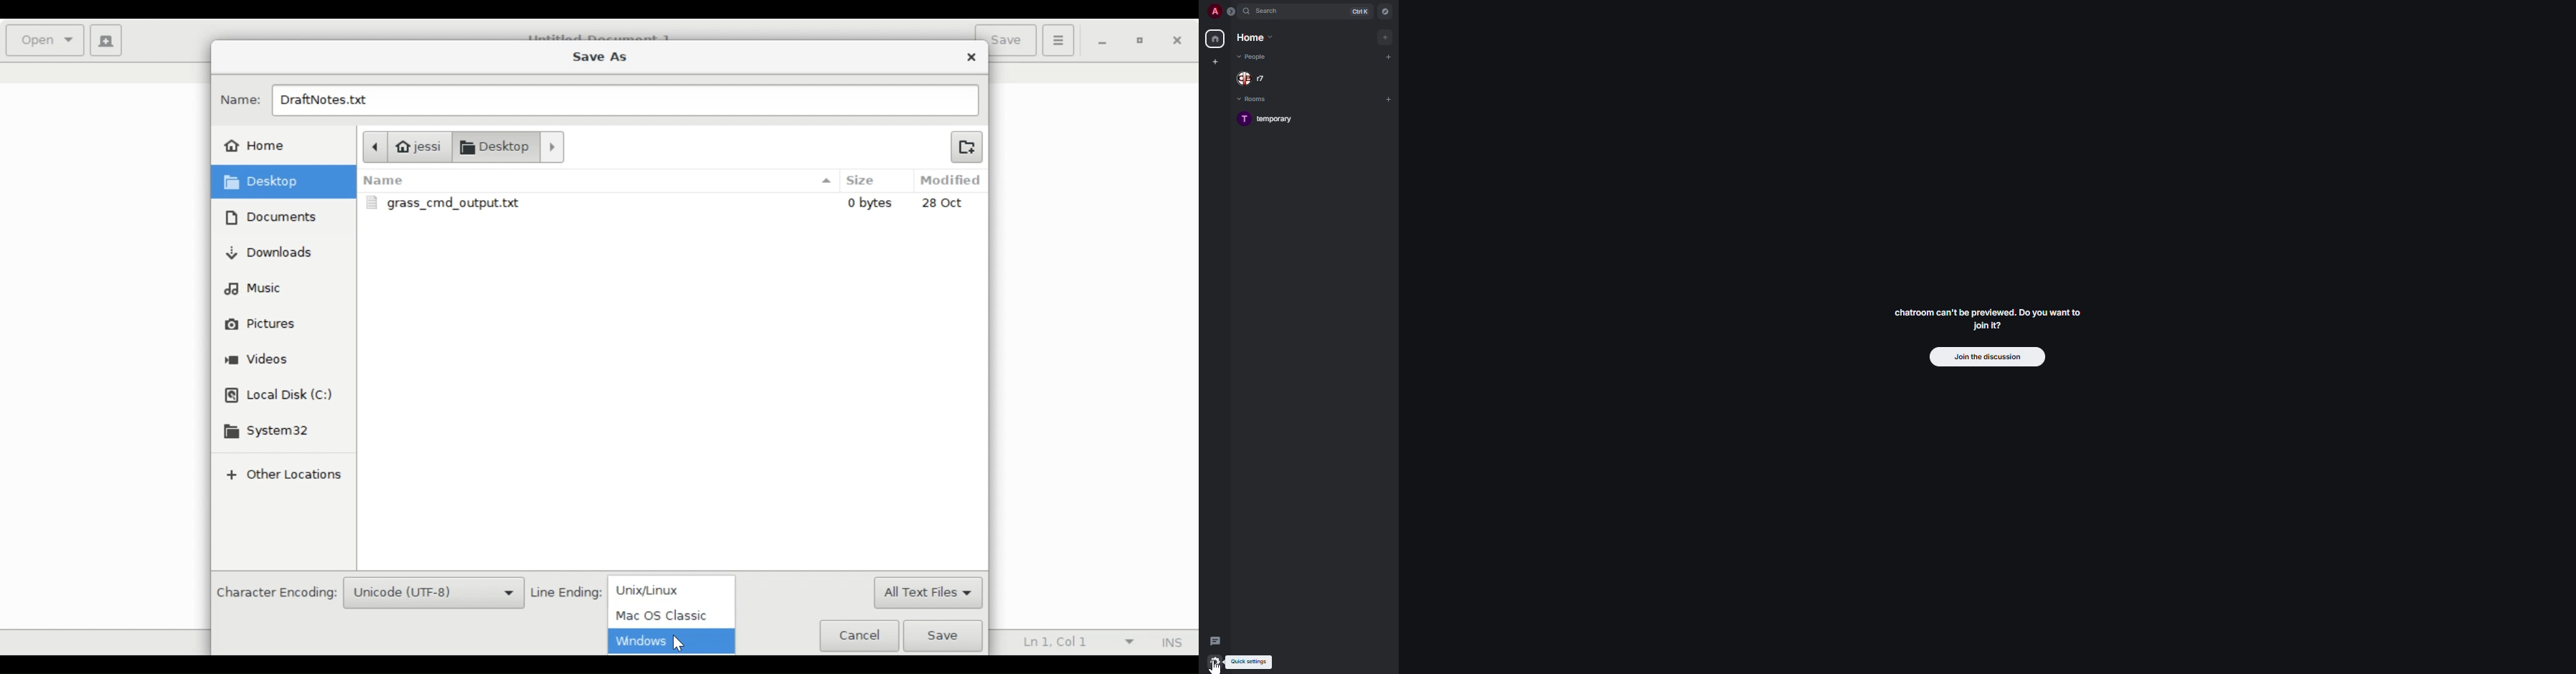 This screenshot has width=2576, height=700. What do you see at coordinates (674, 590) in the screenshot?
I see `Unix/Linux` at bounding box center [674, 590].